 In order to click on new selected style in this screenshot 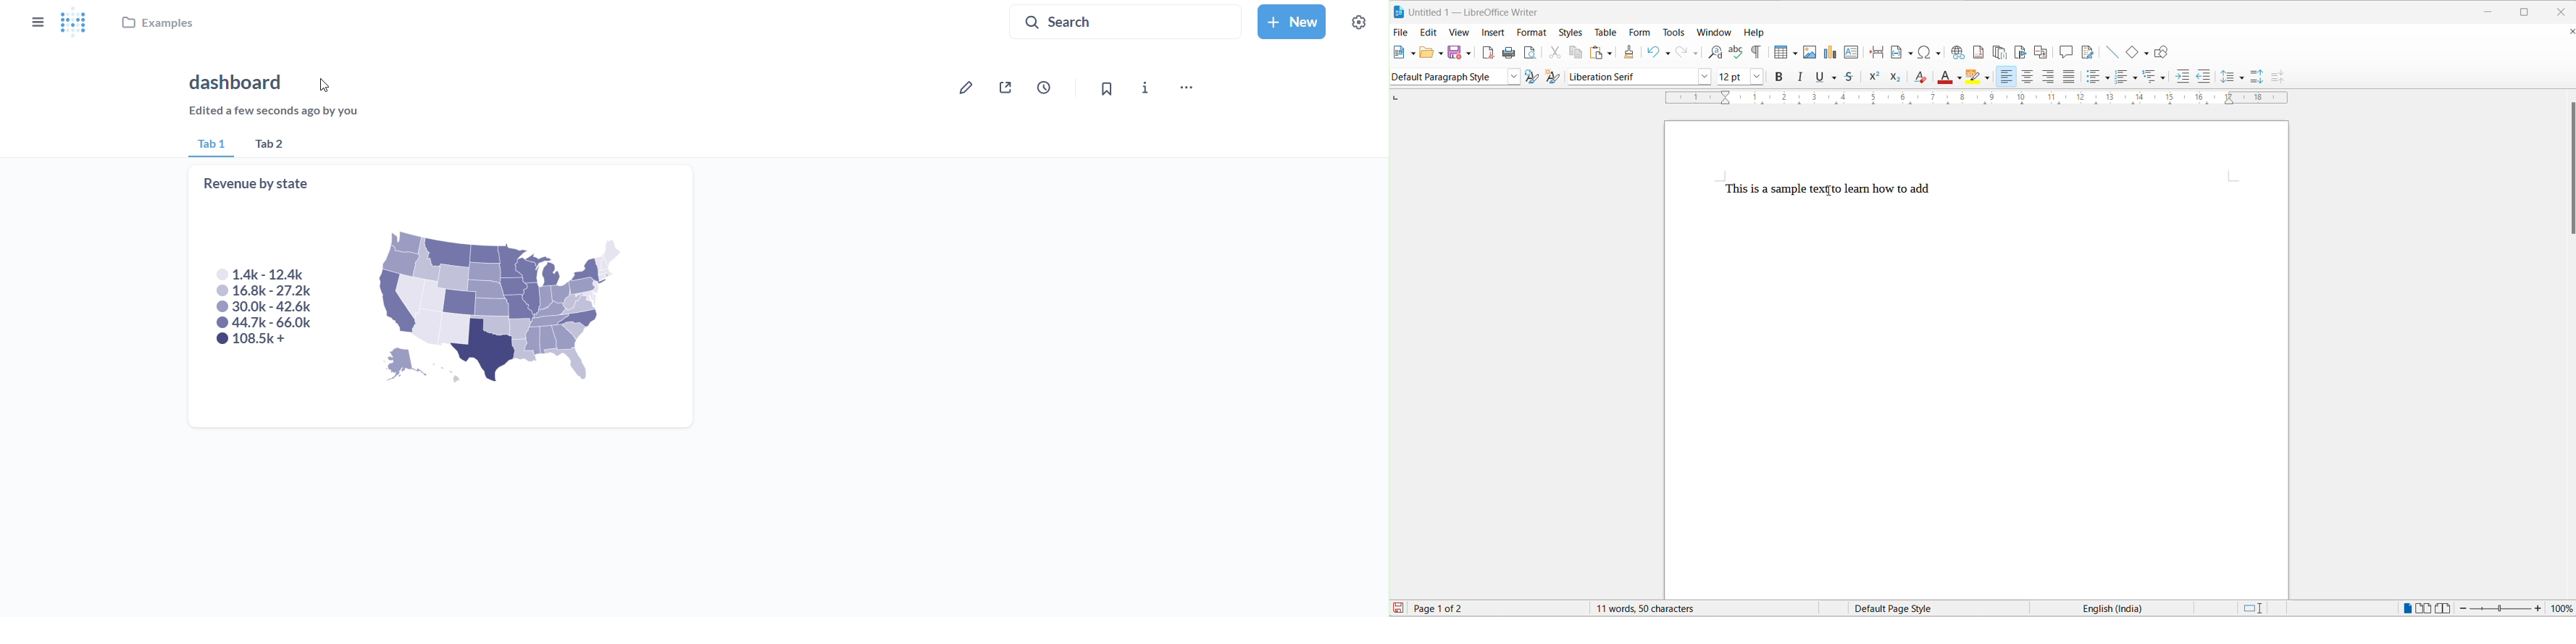, I will do `click(1554, 77)`.